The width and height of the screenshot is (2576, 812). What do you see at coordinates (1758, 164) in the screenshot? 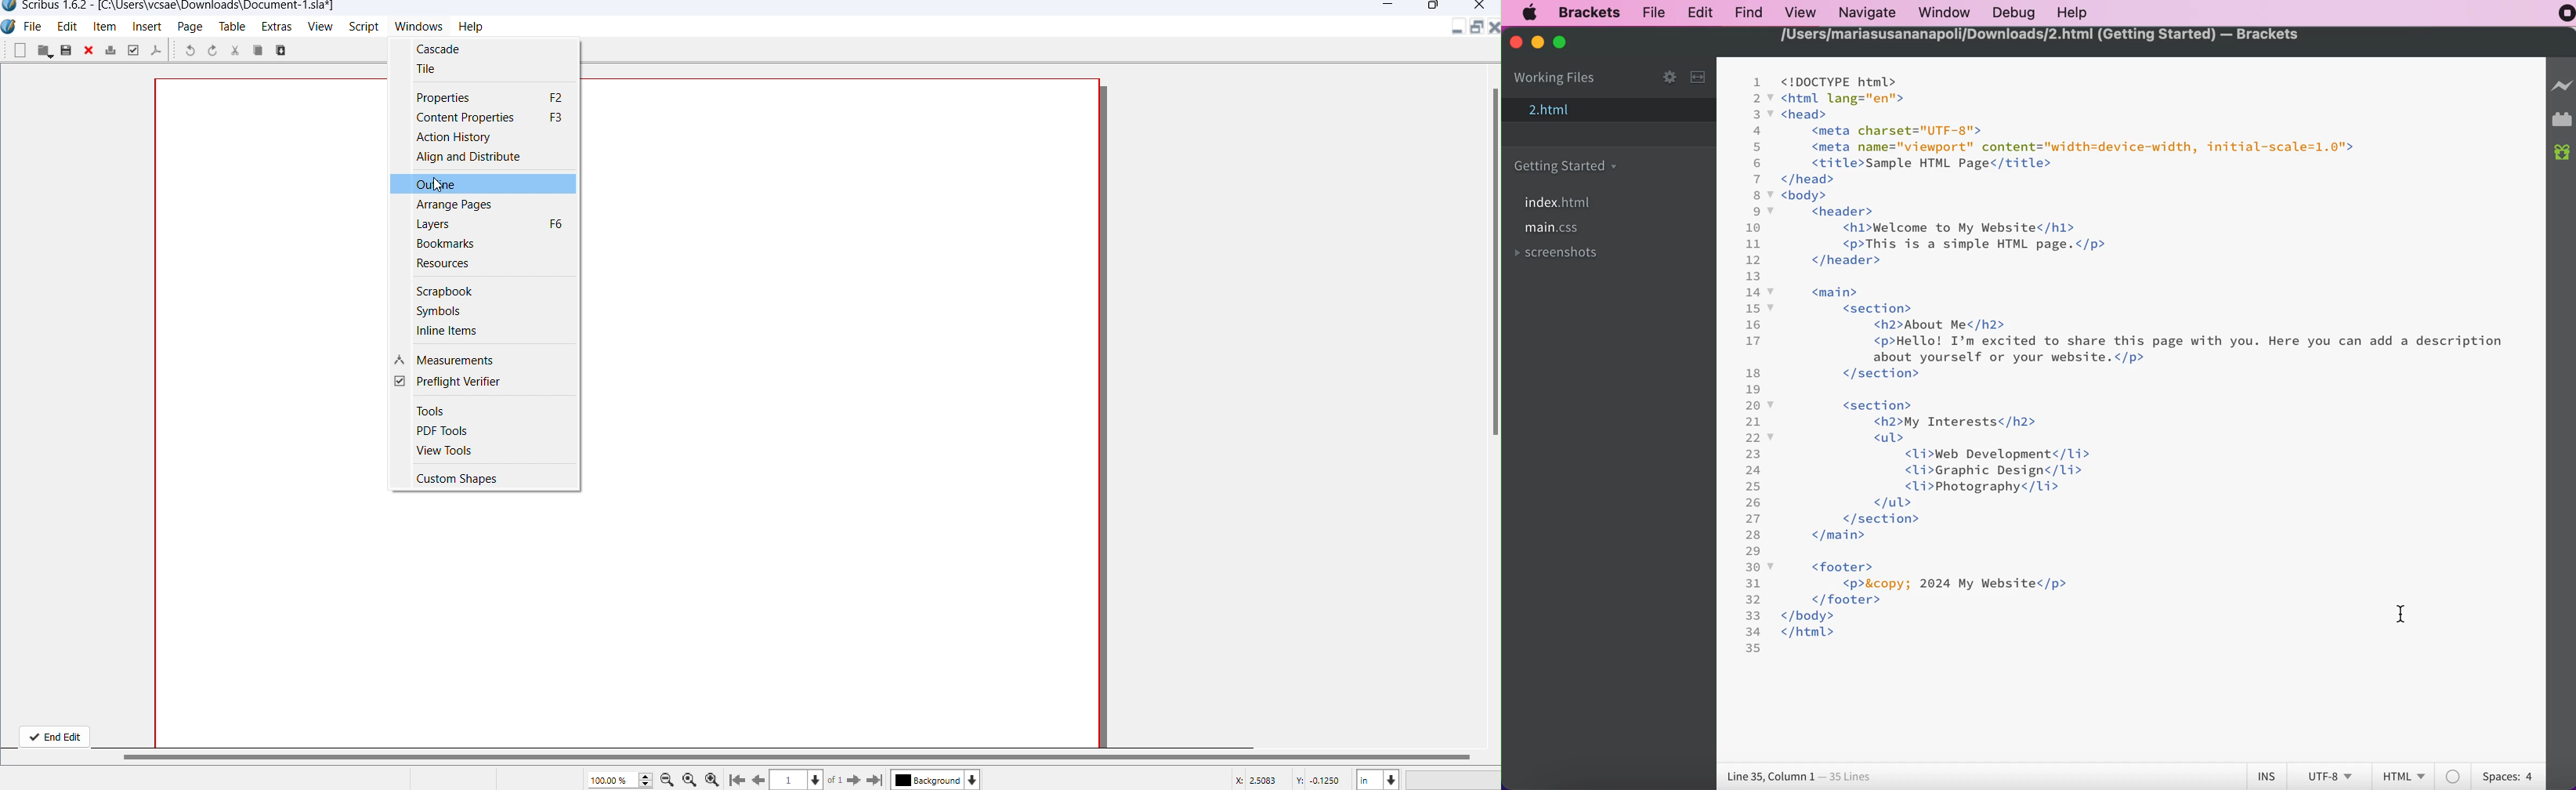
I see `6` at bounding box center [1758, 164].